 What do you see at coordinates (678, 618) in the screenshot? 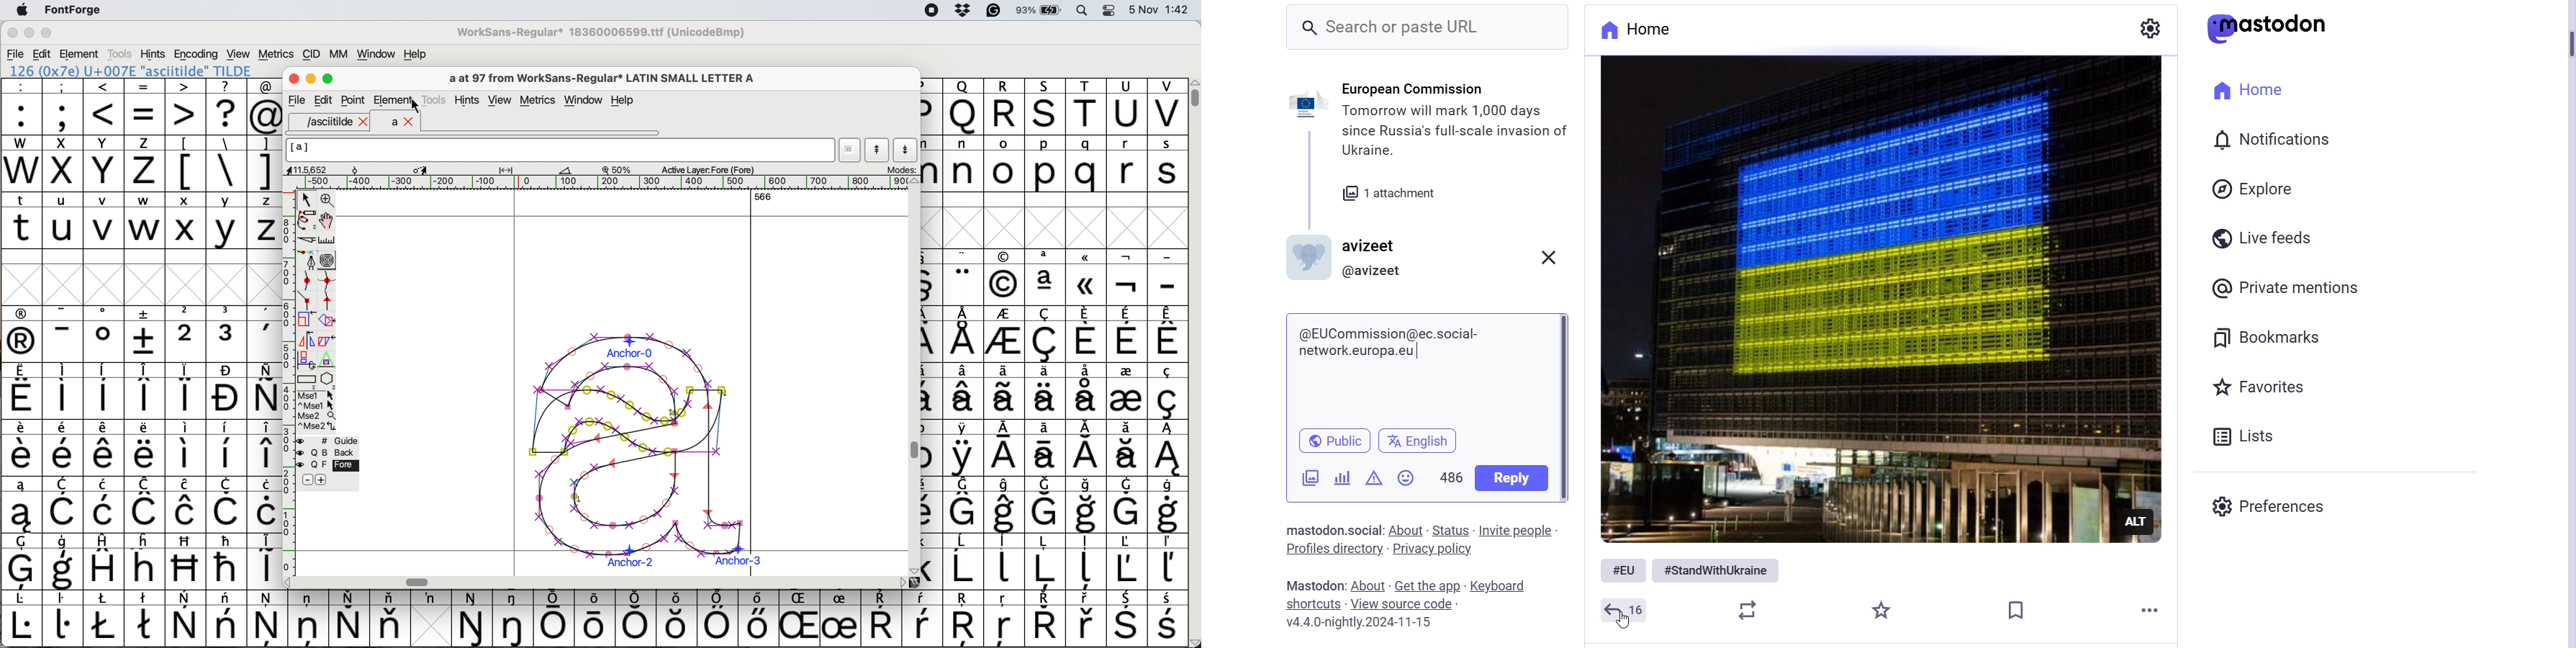
I see `` at bounding box center [678, 618].